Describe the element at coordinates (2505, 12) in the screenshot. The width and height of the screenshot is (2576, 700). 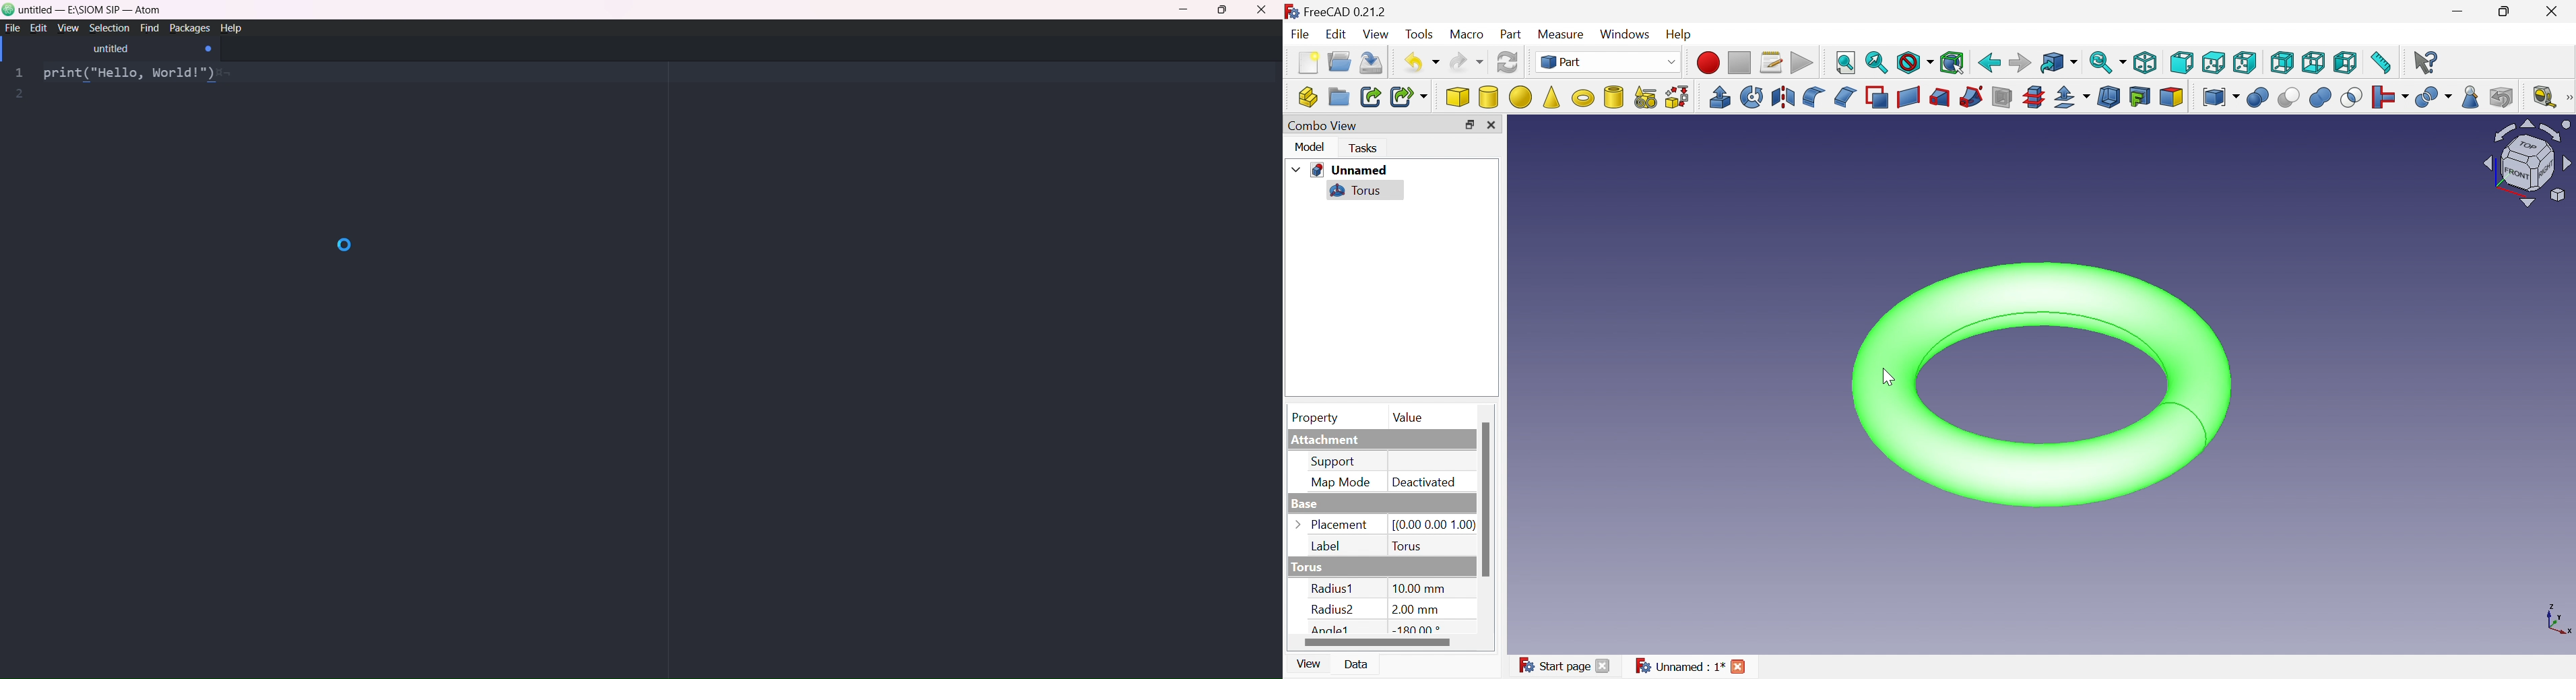
I see `Restore down` at that location.